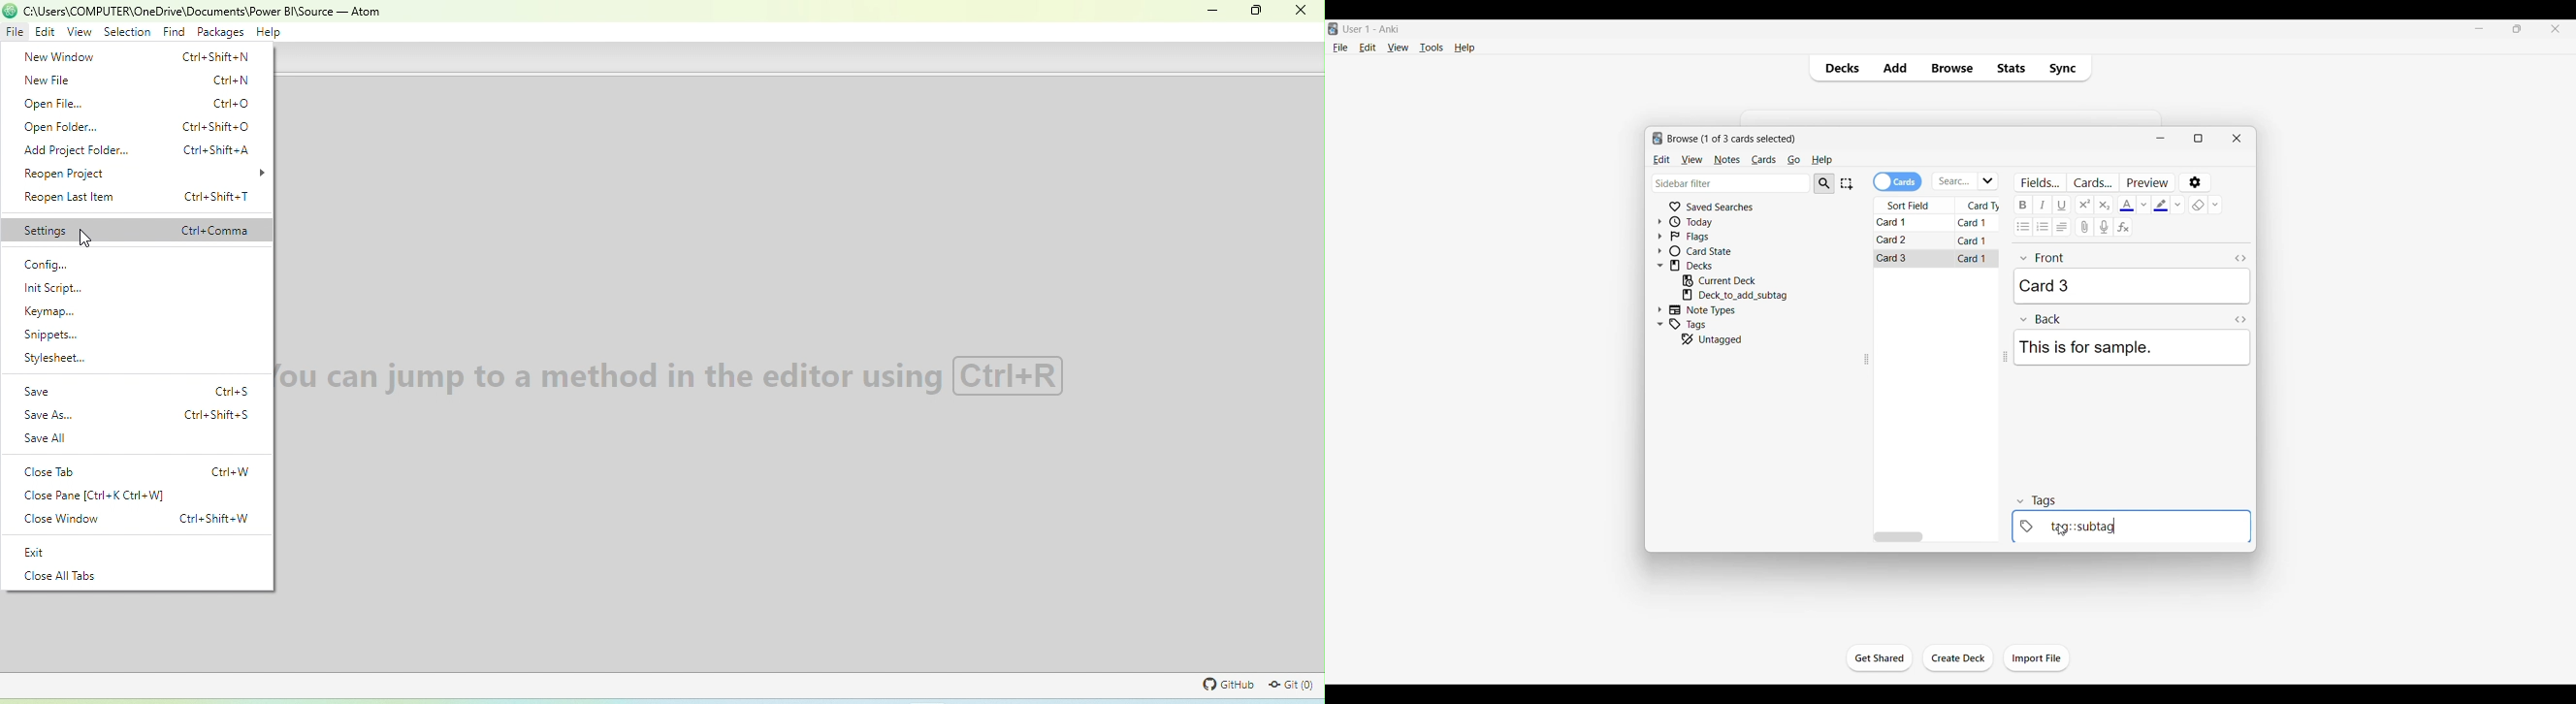 The width and height of the screenshot is (2576, 728). I want to click on Underline text, so click(2062, 205).